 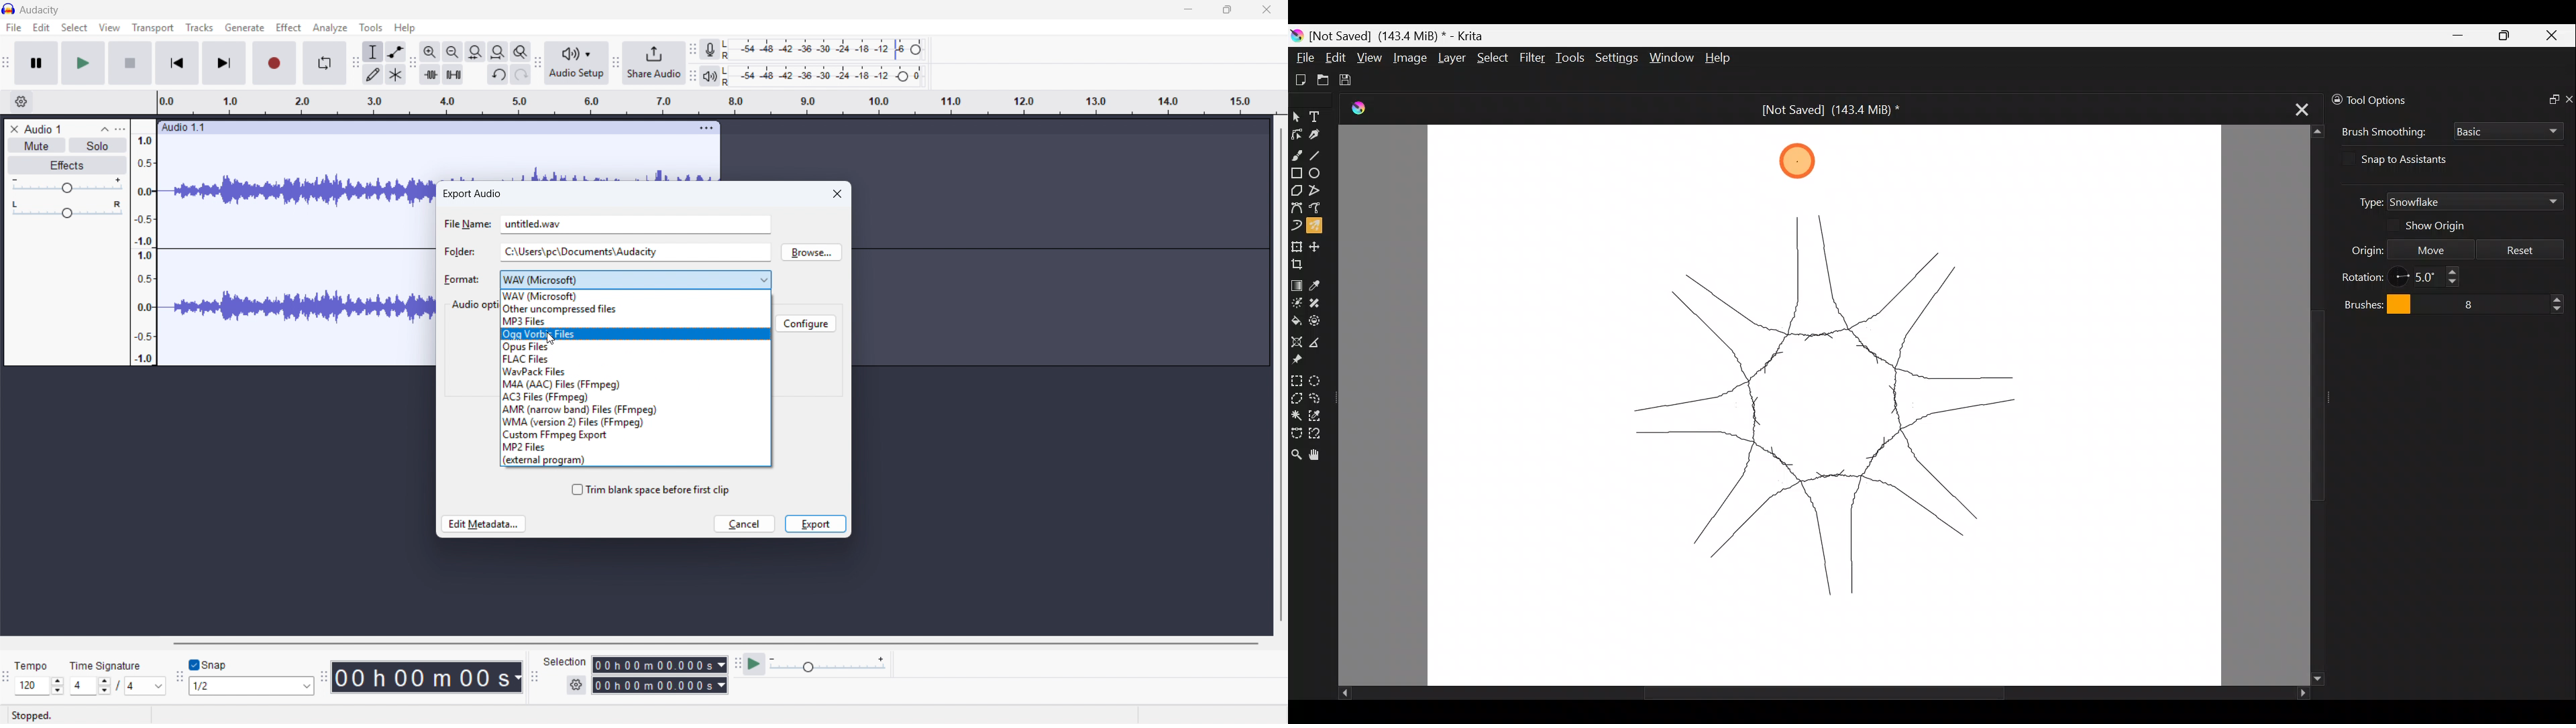 What do you see at coordinates (119, 685) in the screenshot?
I see `/` at bounding box center [119, 685].